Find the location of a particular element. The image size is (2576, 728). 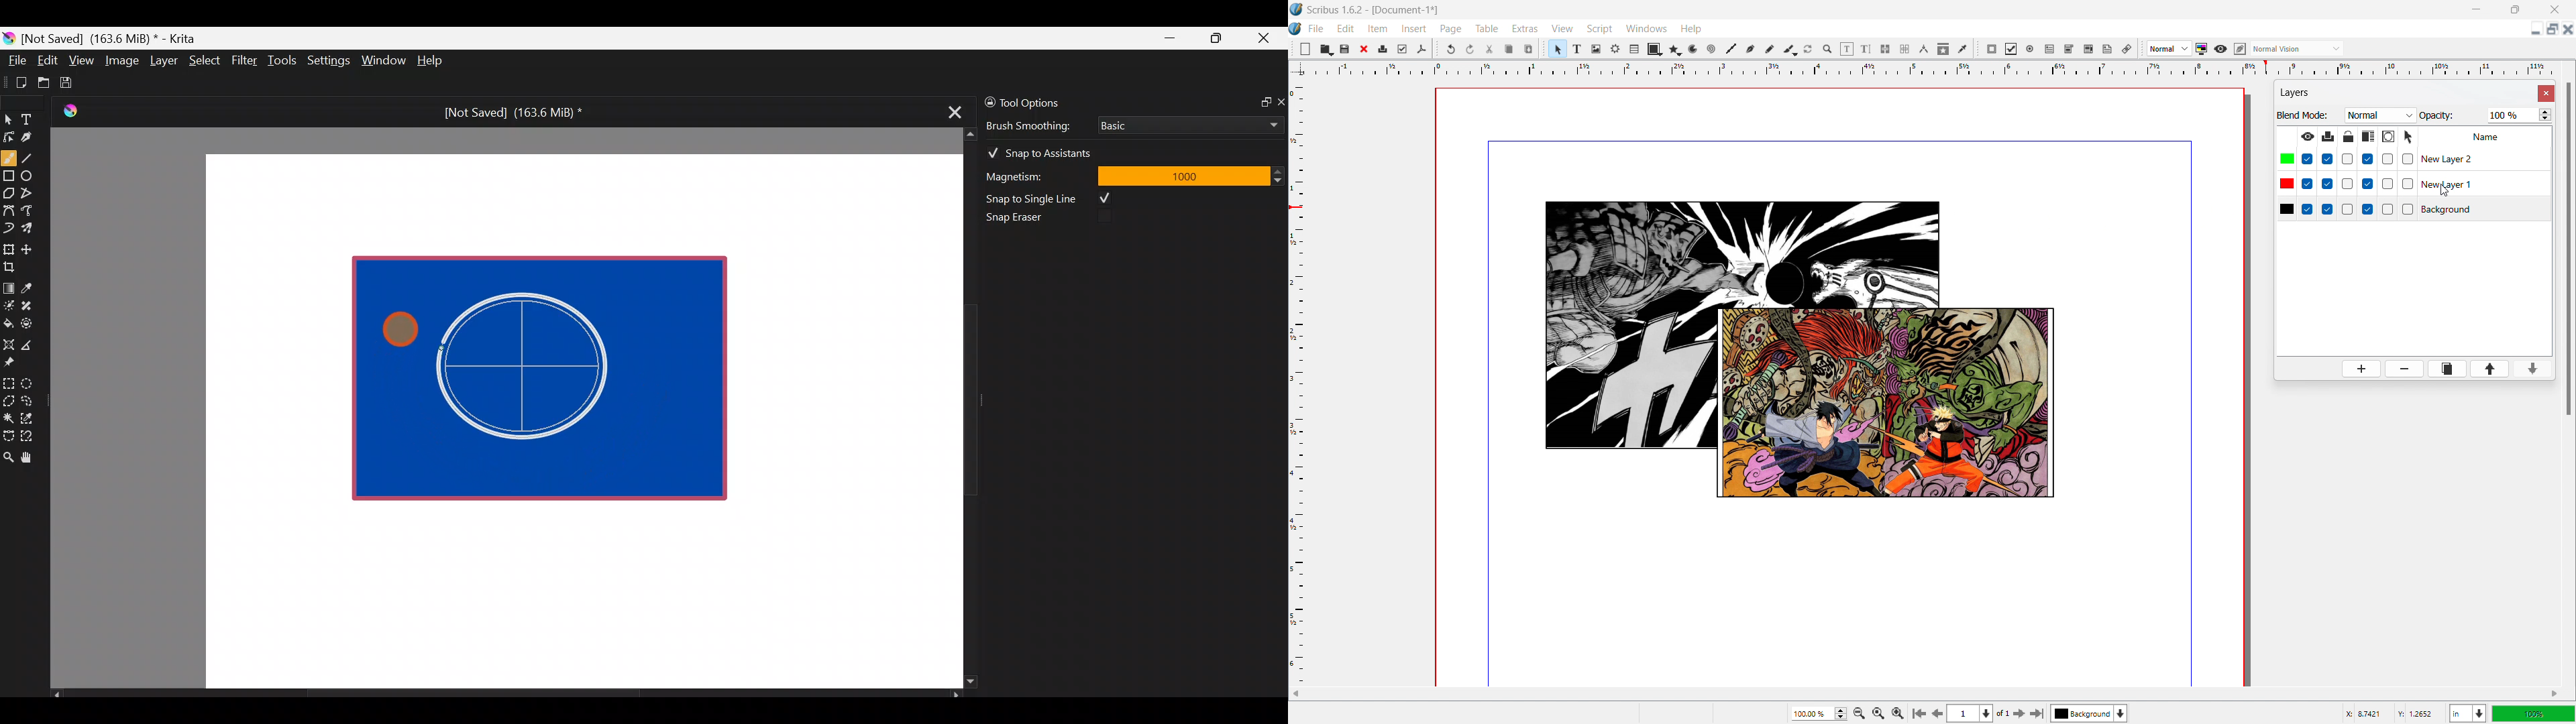

cursor is located at coordinates (2443, 189).